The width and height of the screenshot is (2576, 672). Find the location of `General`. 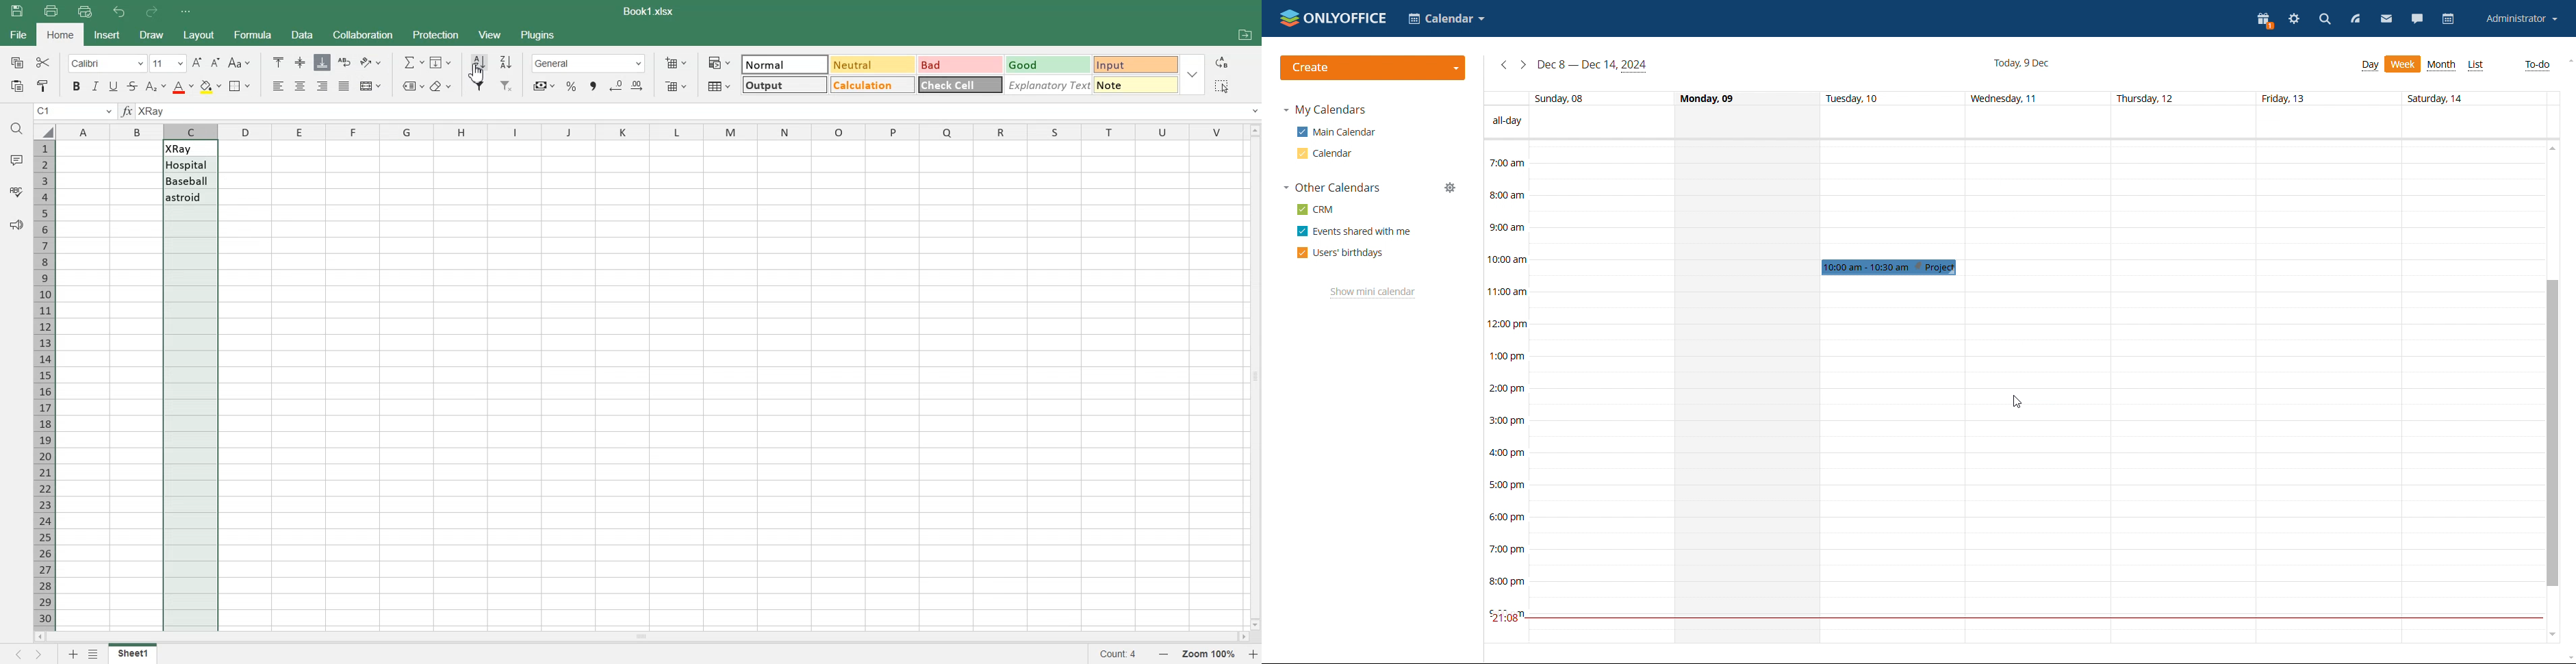

General is located at coordinates (588, 63).